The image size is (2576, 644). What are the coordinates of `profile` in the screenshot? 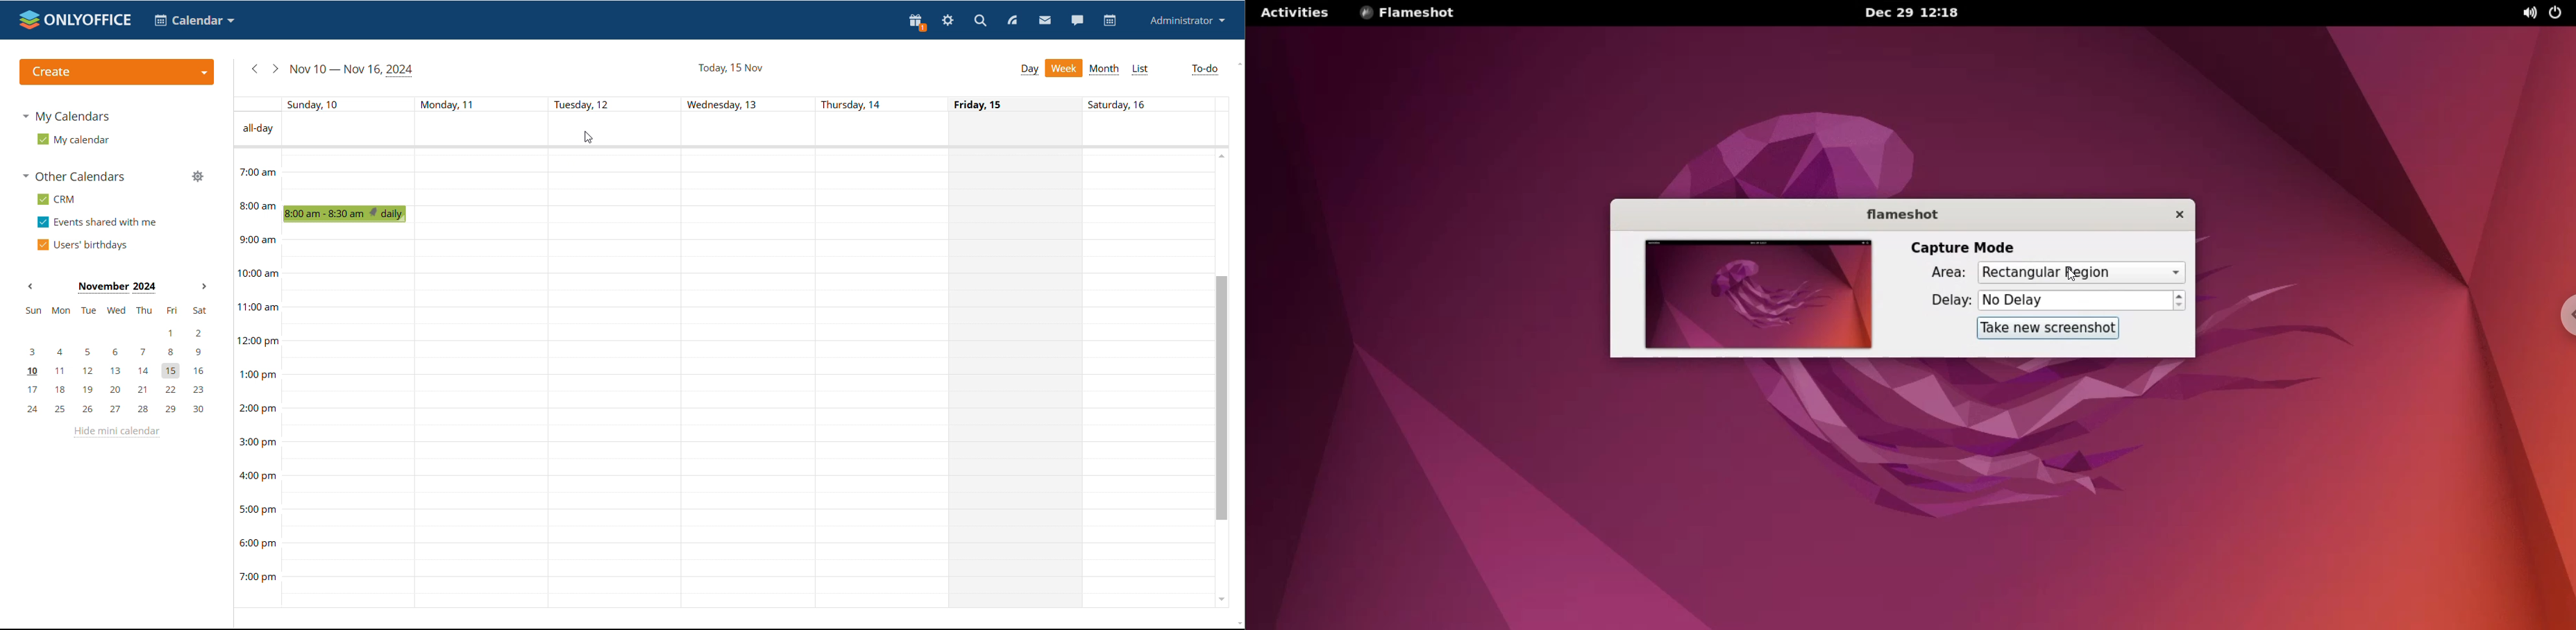 It's located at (1189, 21).